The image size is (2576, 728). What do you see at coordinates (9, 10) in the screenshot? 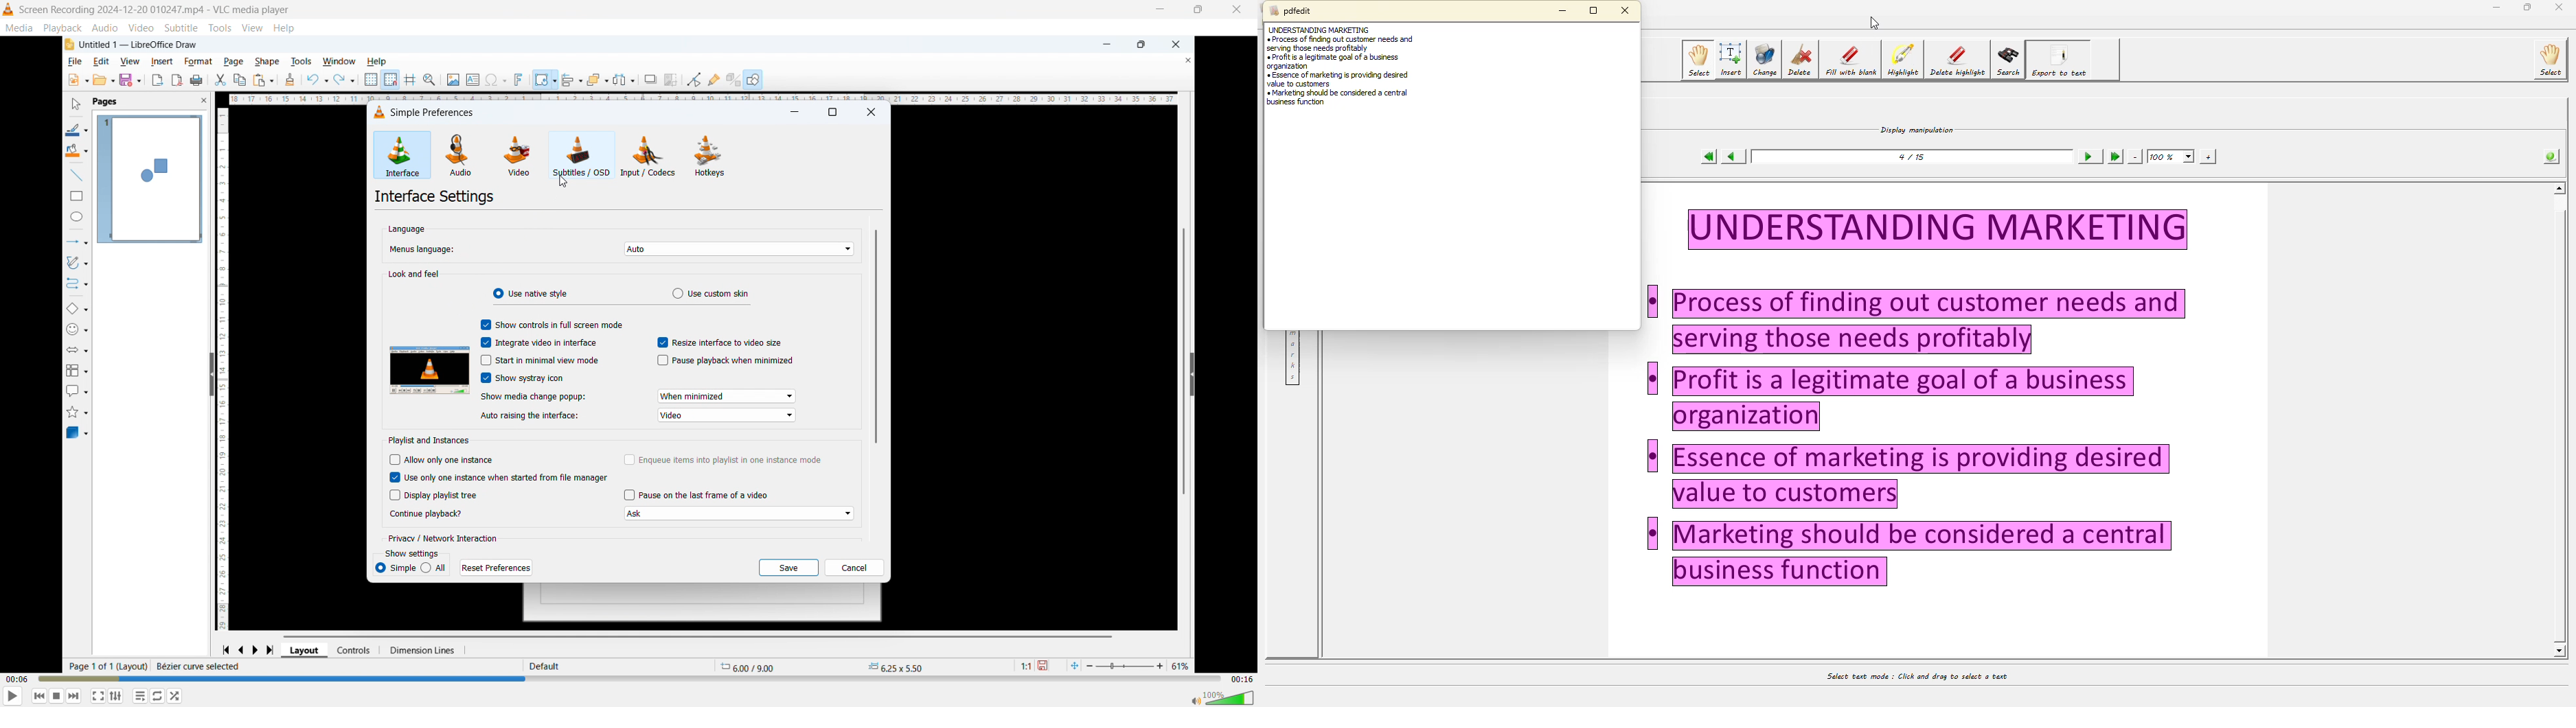
I see `Logo ` at bounding box center [9, 10].